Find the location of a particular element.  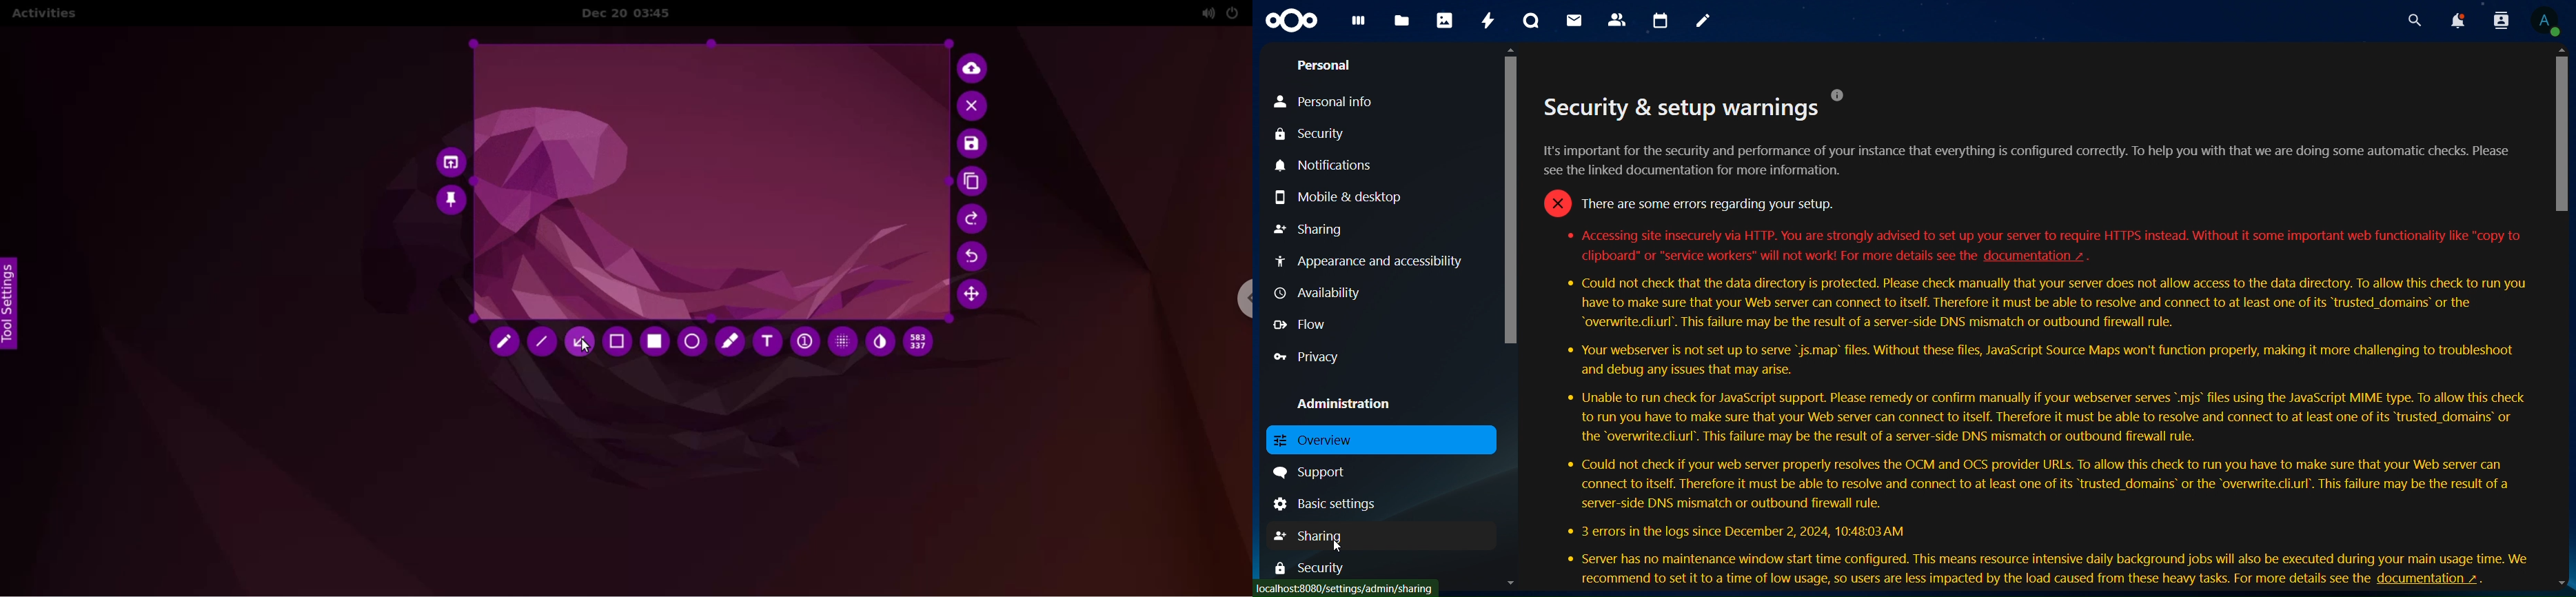

basic settings is located at coordinates (1327, 505).